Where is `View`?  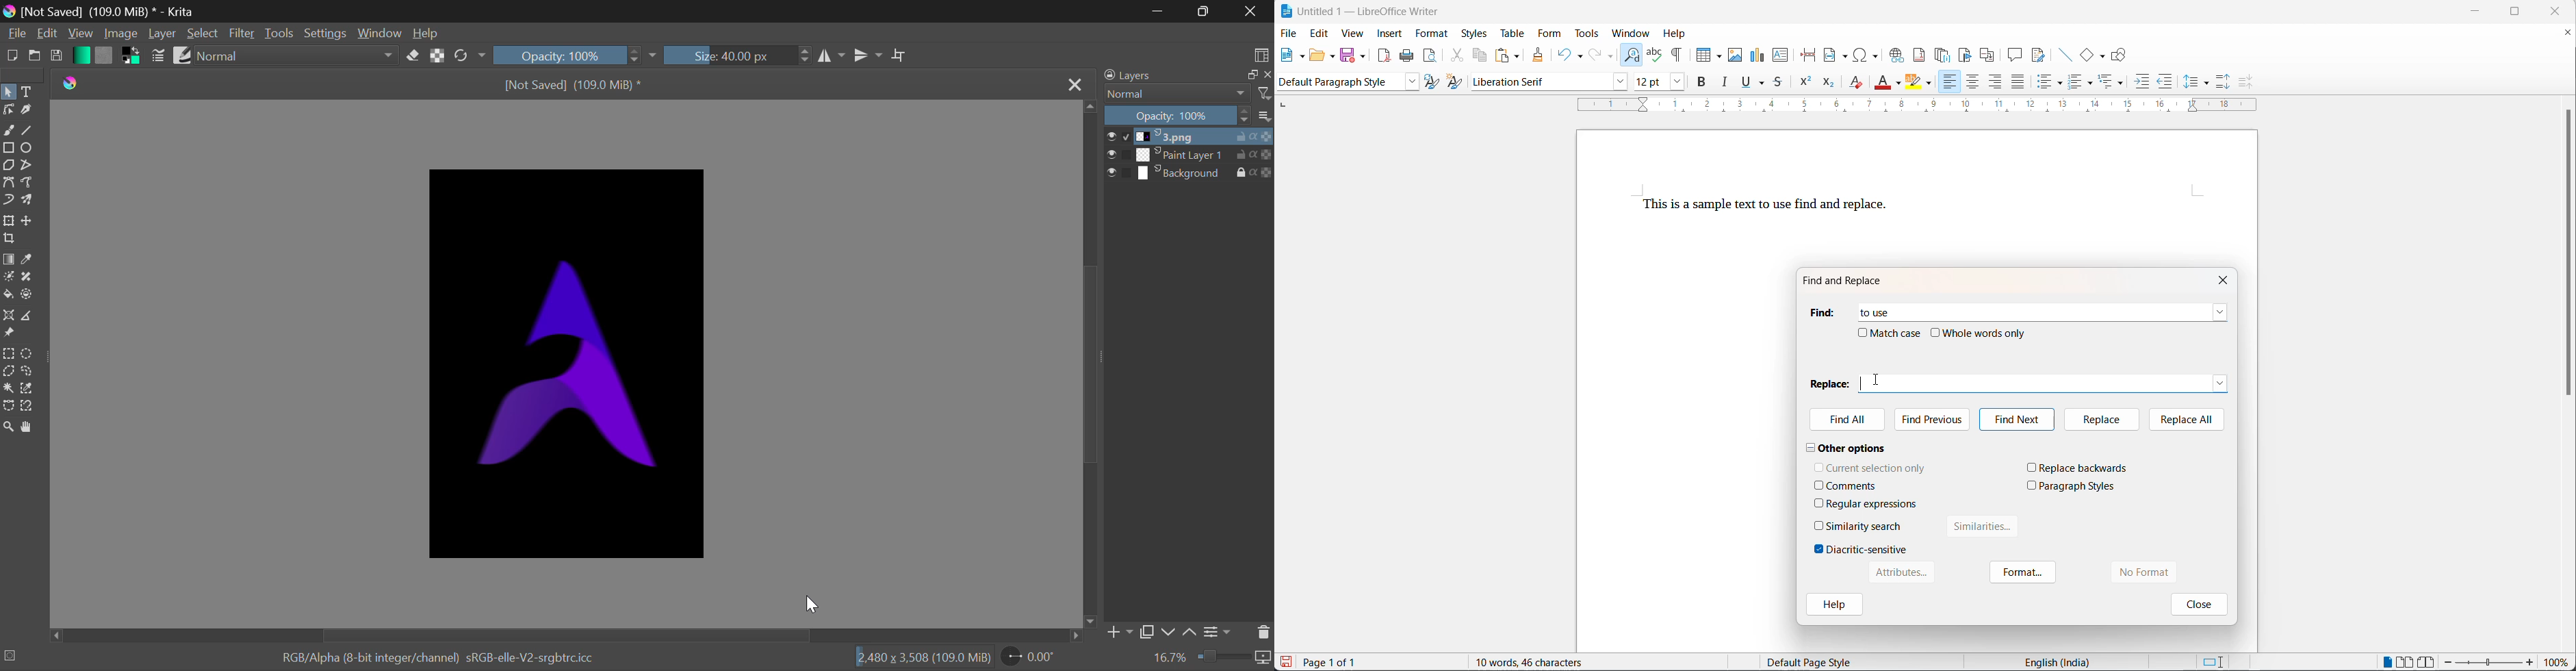
View is located at coordinates (79, 33).